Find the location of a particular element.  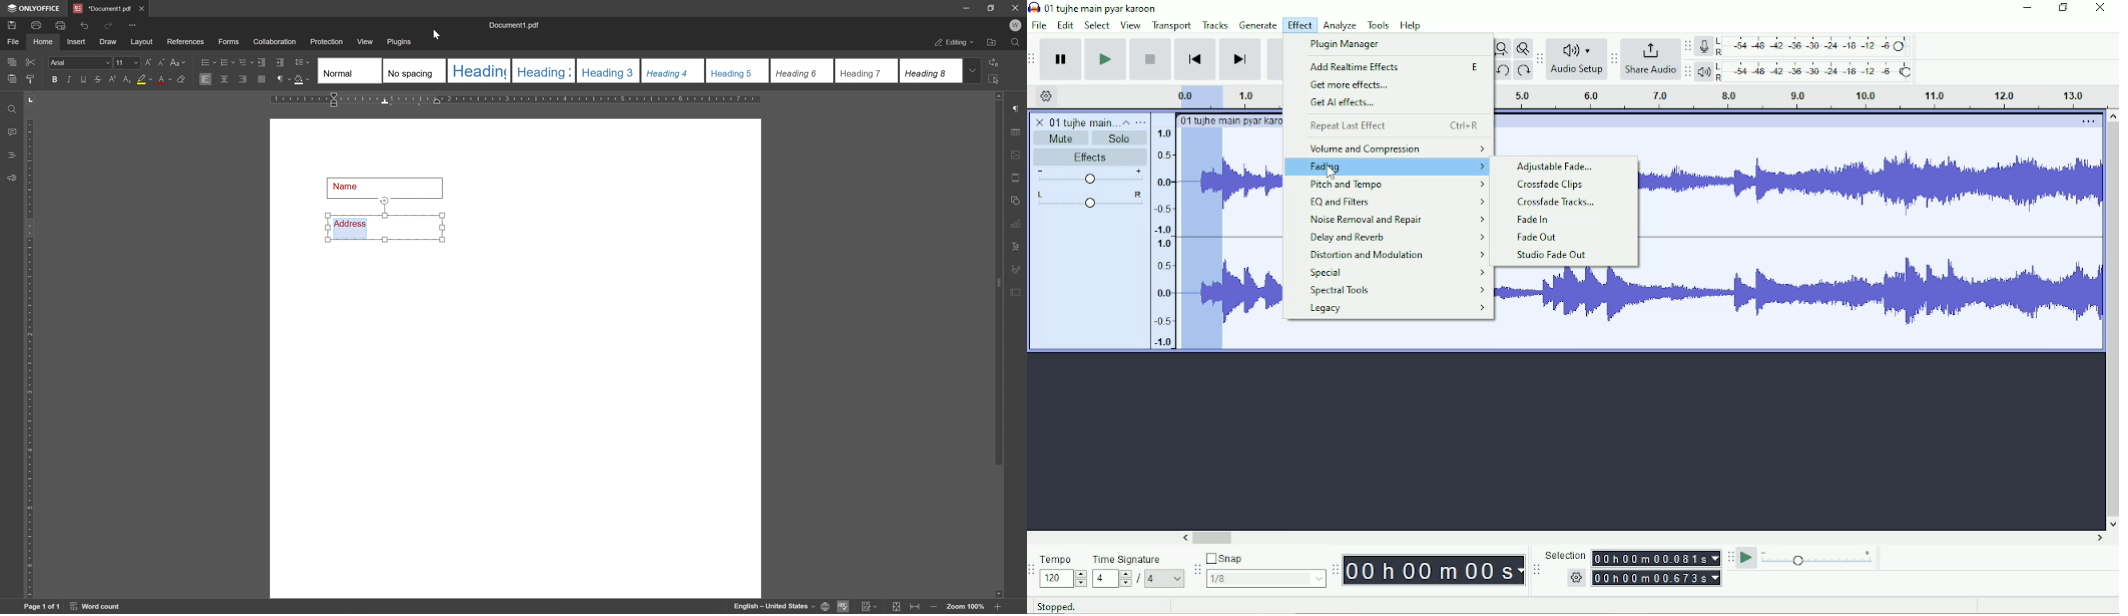

Horizontal scrollbar is located at coordinates (1644, 539).